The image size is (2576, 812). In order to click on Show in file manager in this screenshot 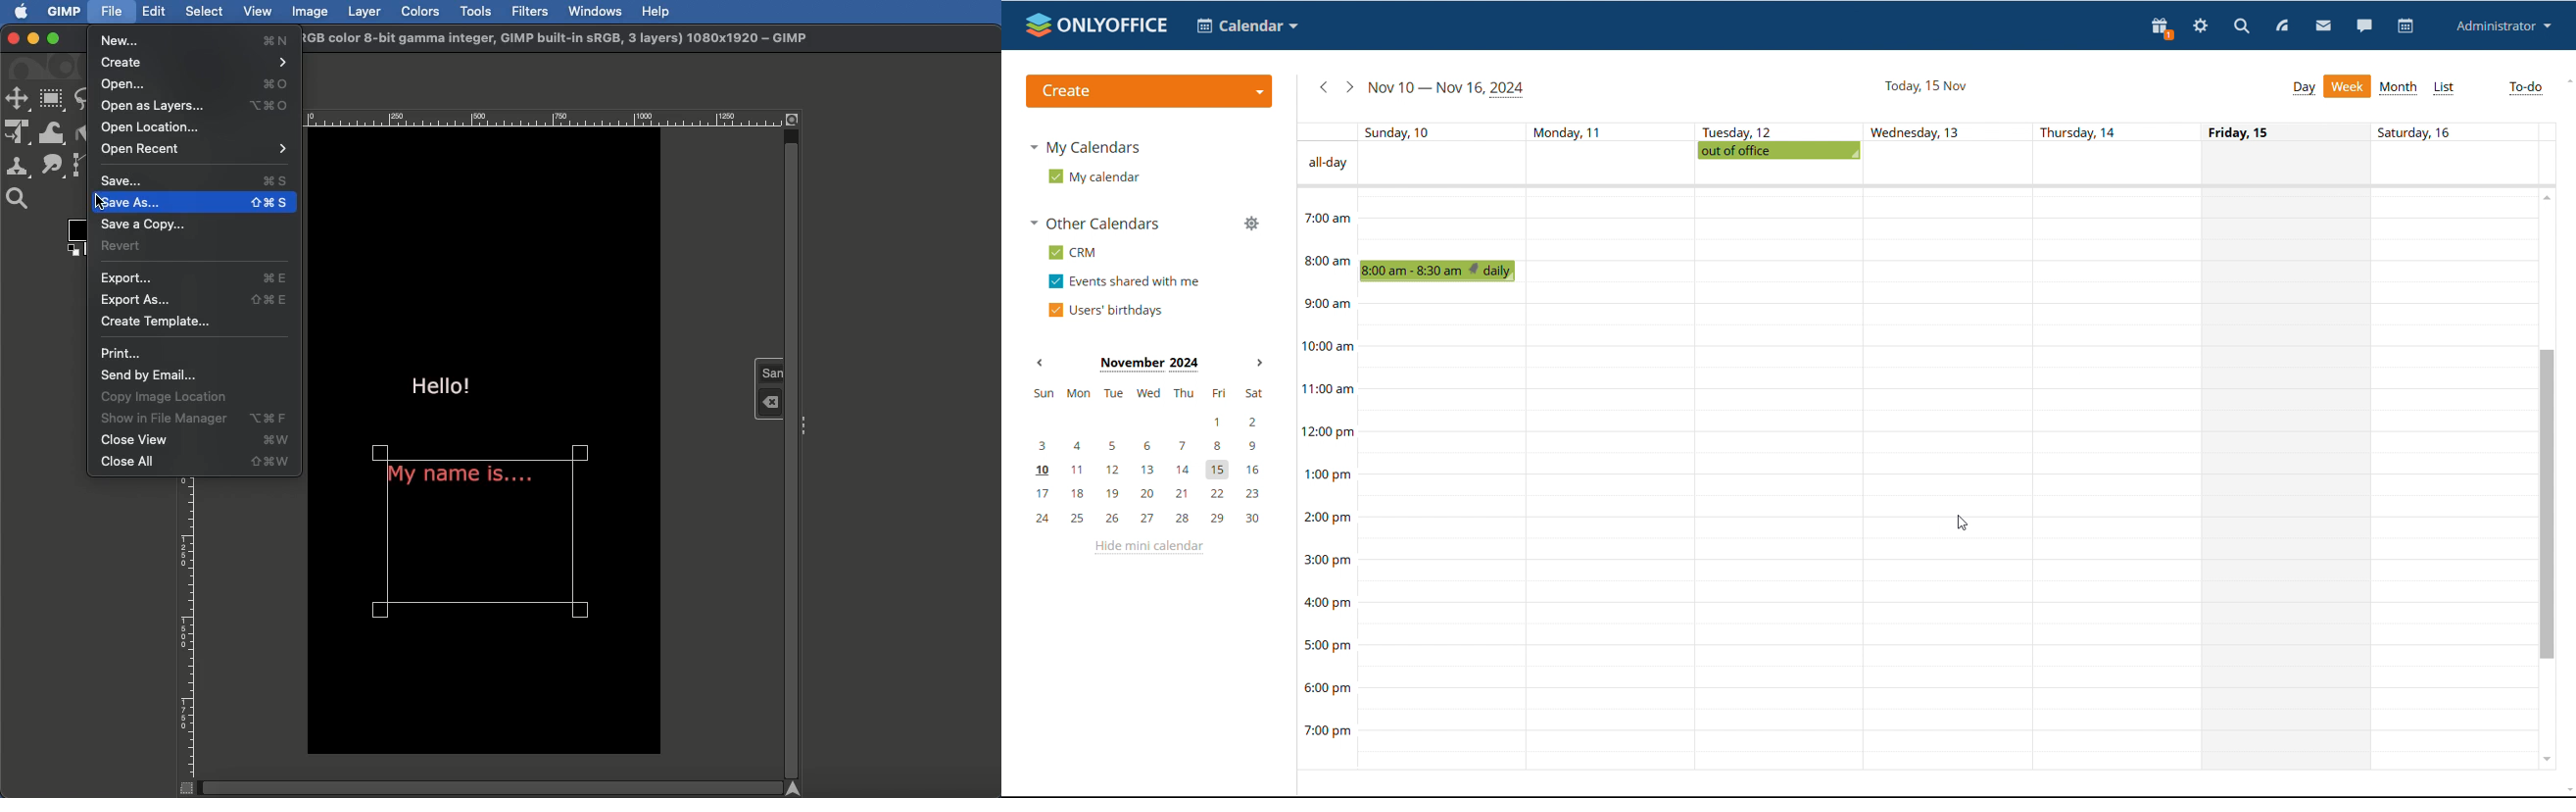, I will do `click(193, 419)`.